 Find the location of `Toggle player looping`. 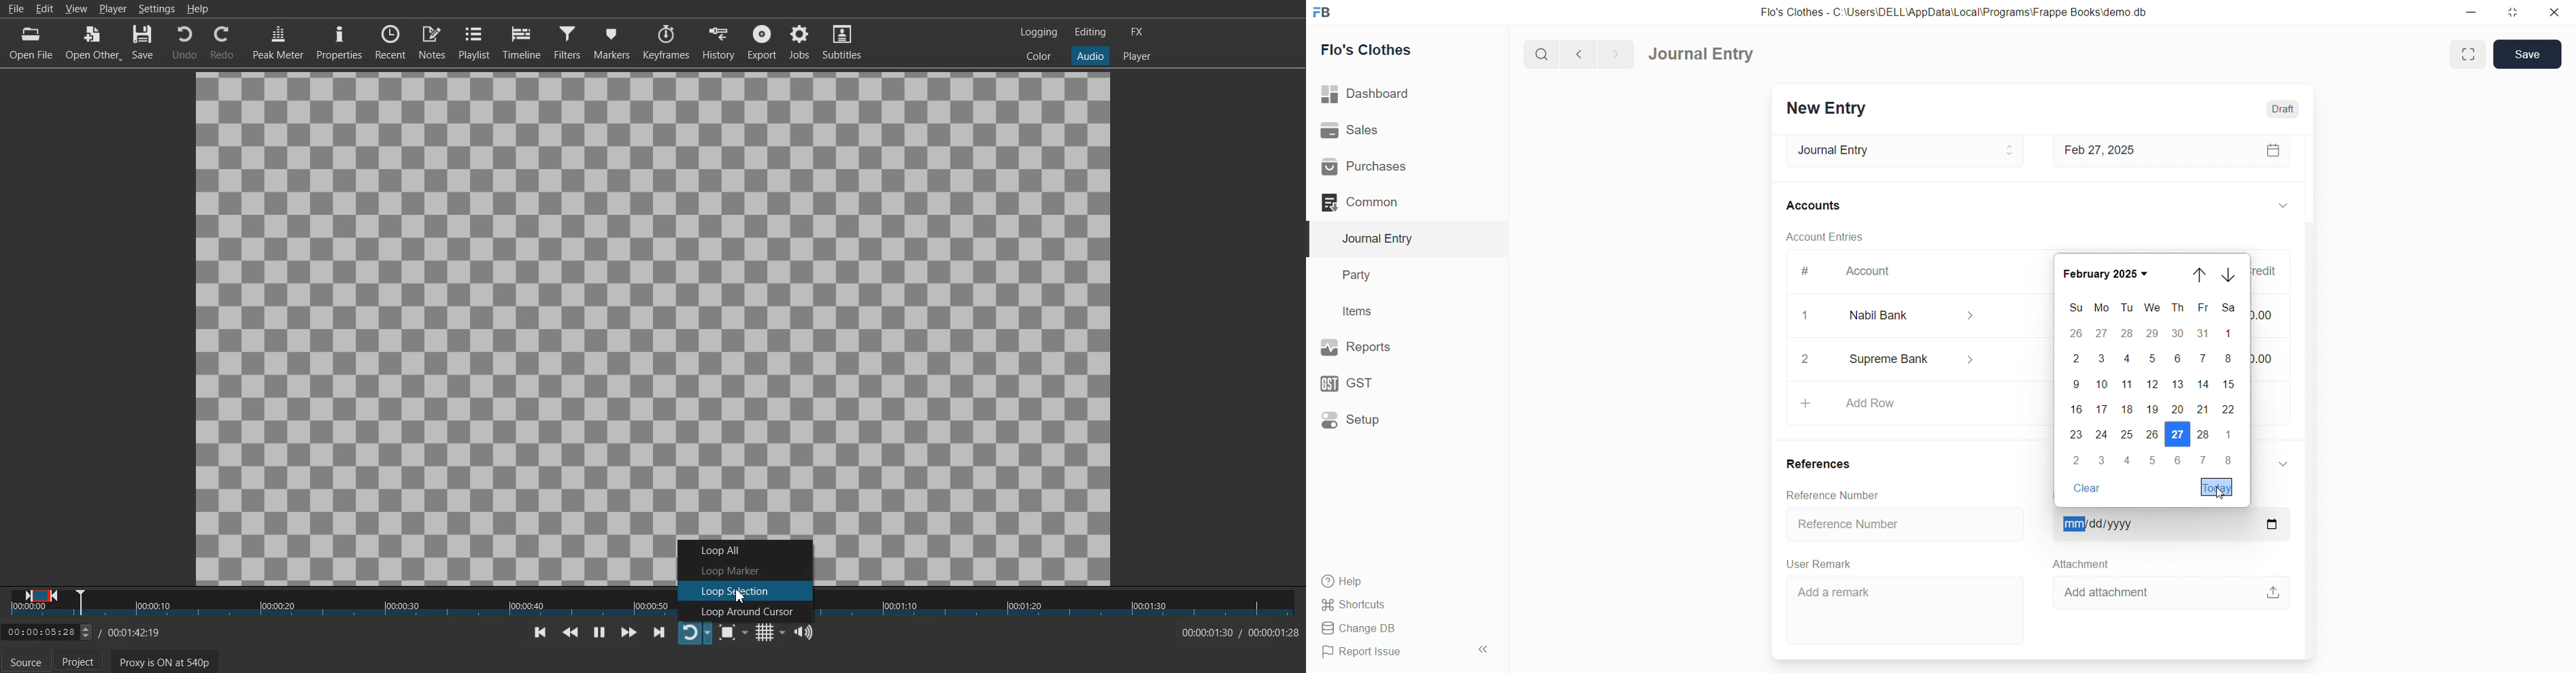

Toggle player looping is located at coordinates (695, 633).